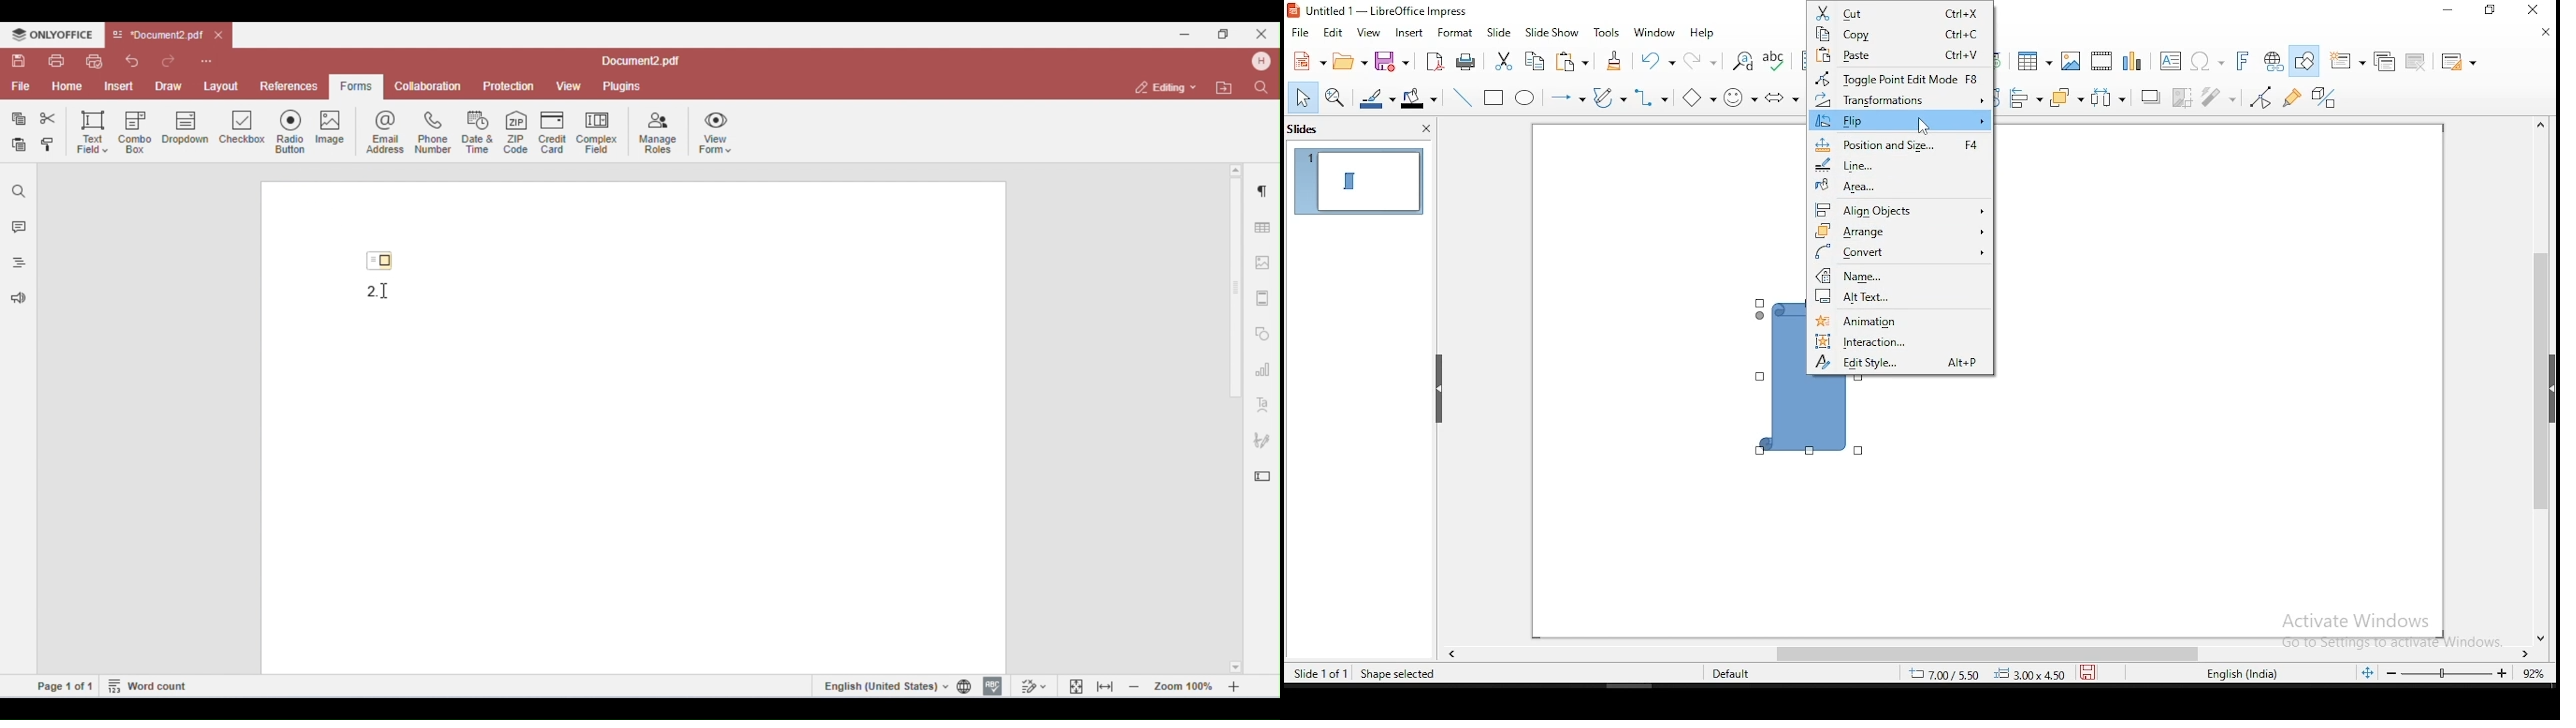 This screenshot has width=2576, height=728. What do you see at coordinates (1320, 672) in the screenshot?
I see `slide 1 of 1` at bounding box center [1320, 672].